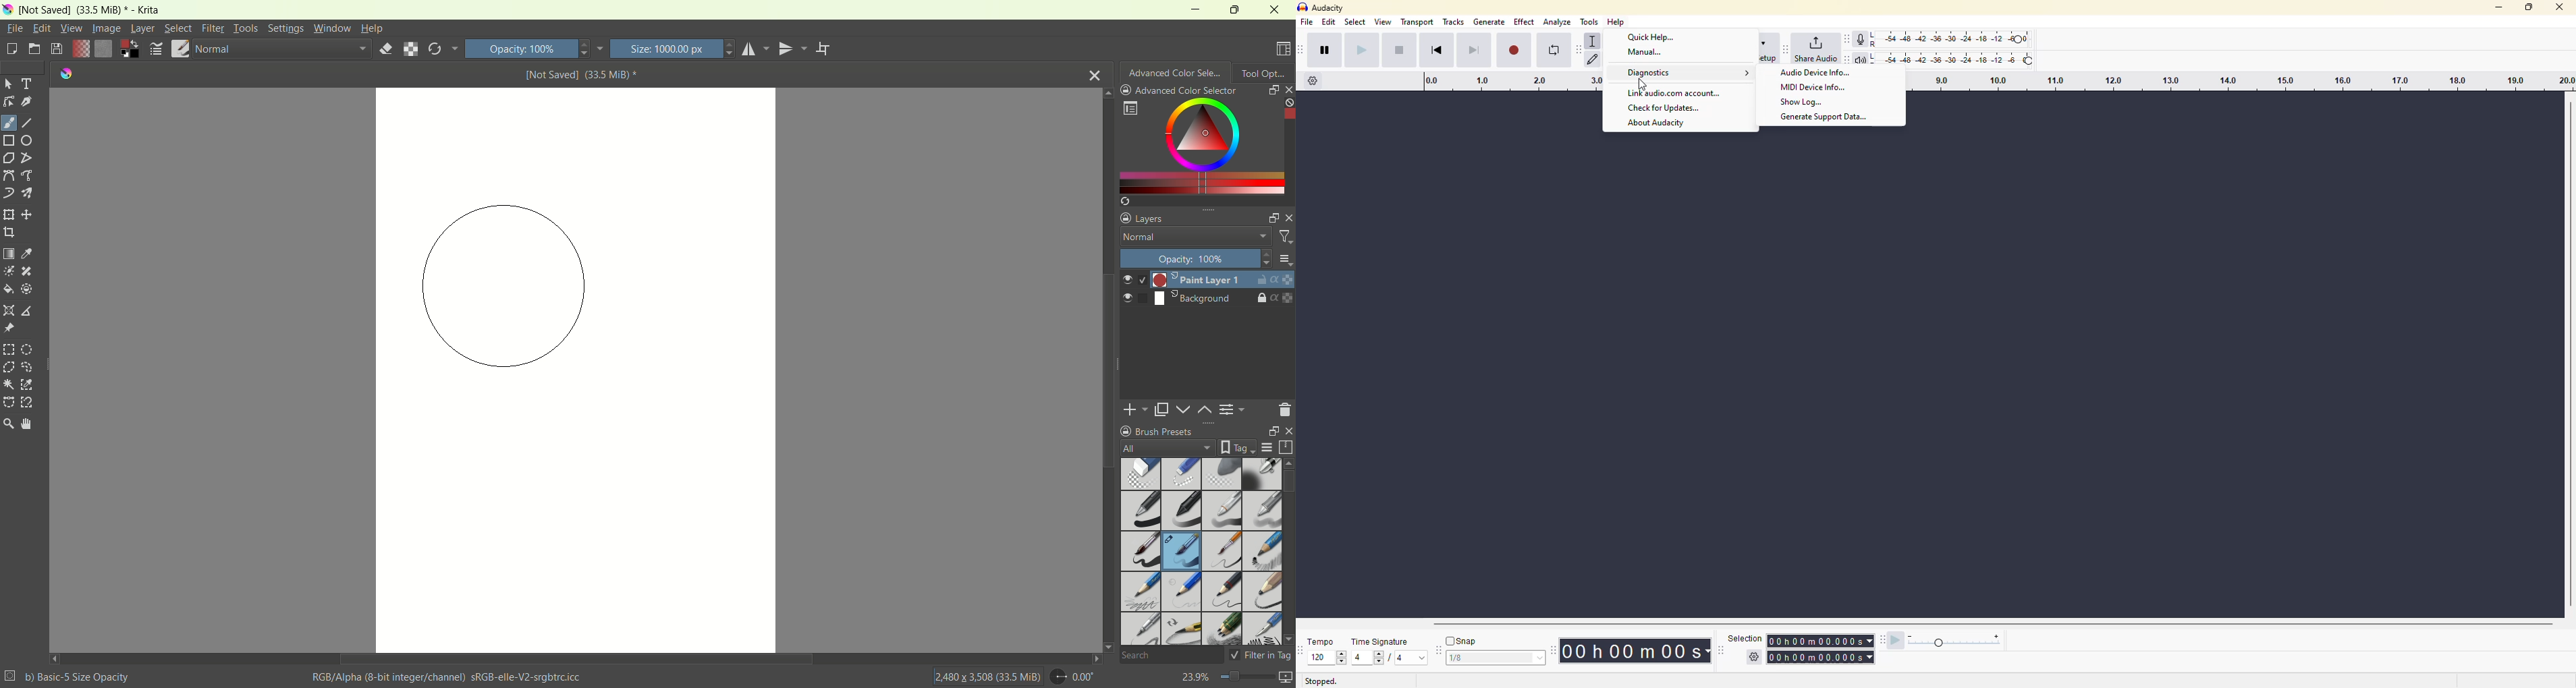 This screenshot has width=2576, height=700. I want to click on layers, so click(1145, 217).